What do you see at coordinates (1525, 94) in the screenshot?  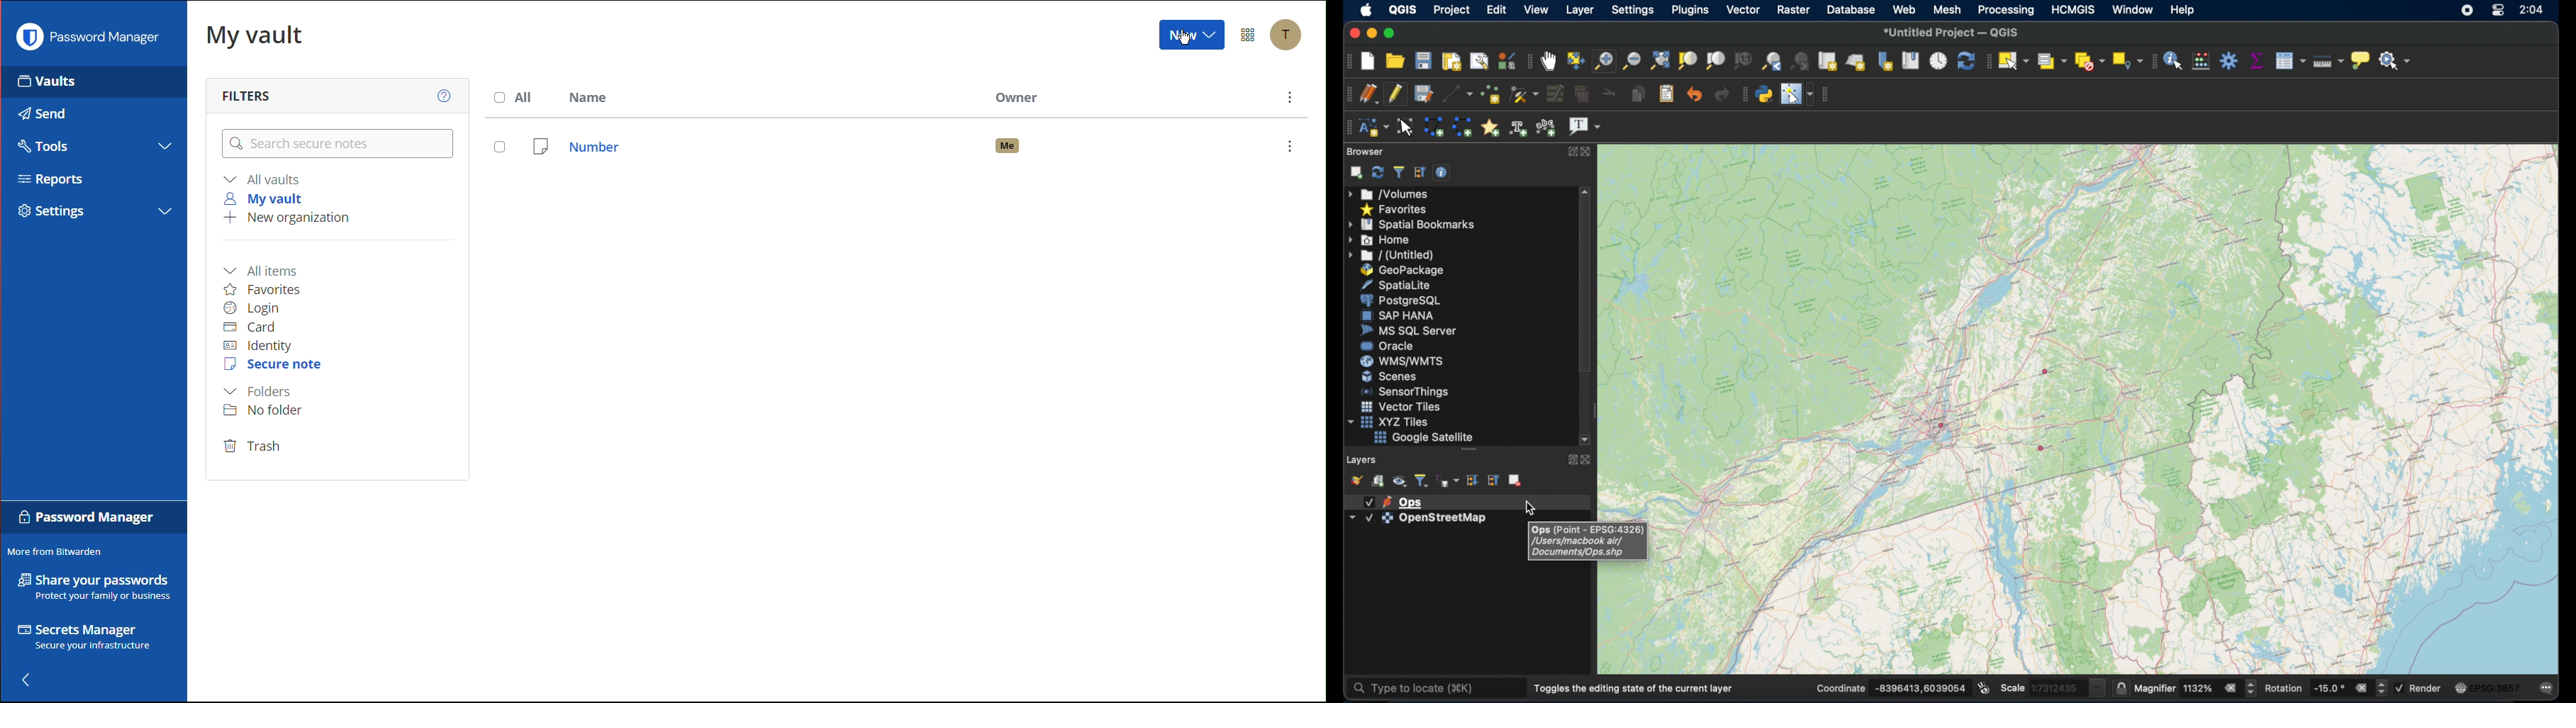 I see `vertex tool` at bounding box center [1525, 94].